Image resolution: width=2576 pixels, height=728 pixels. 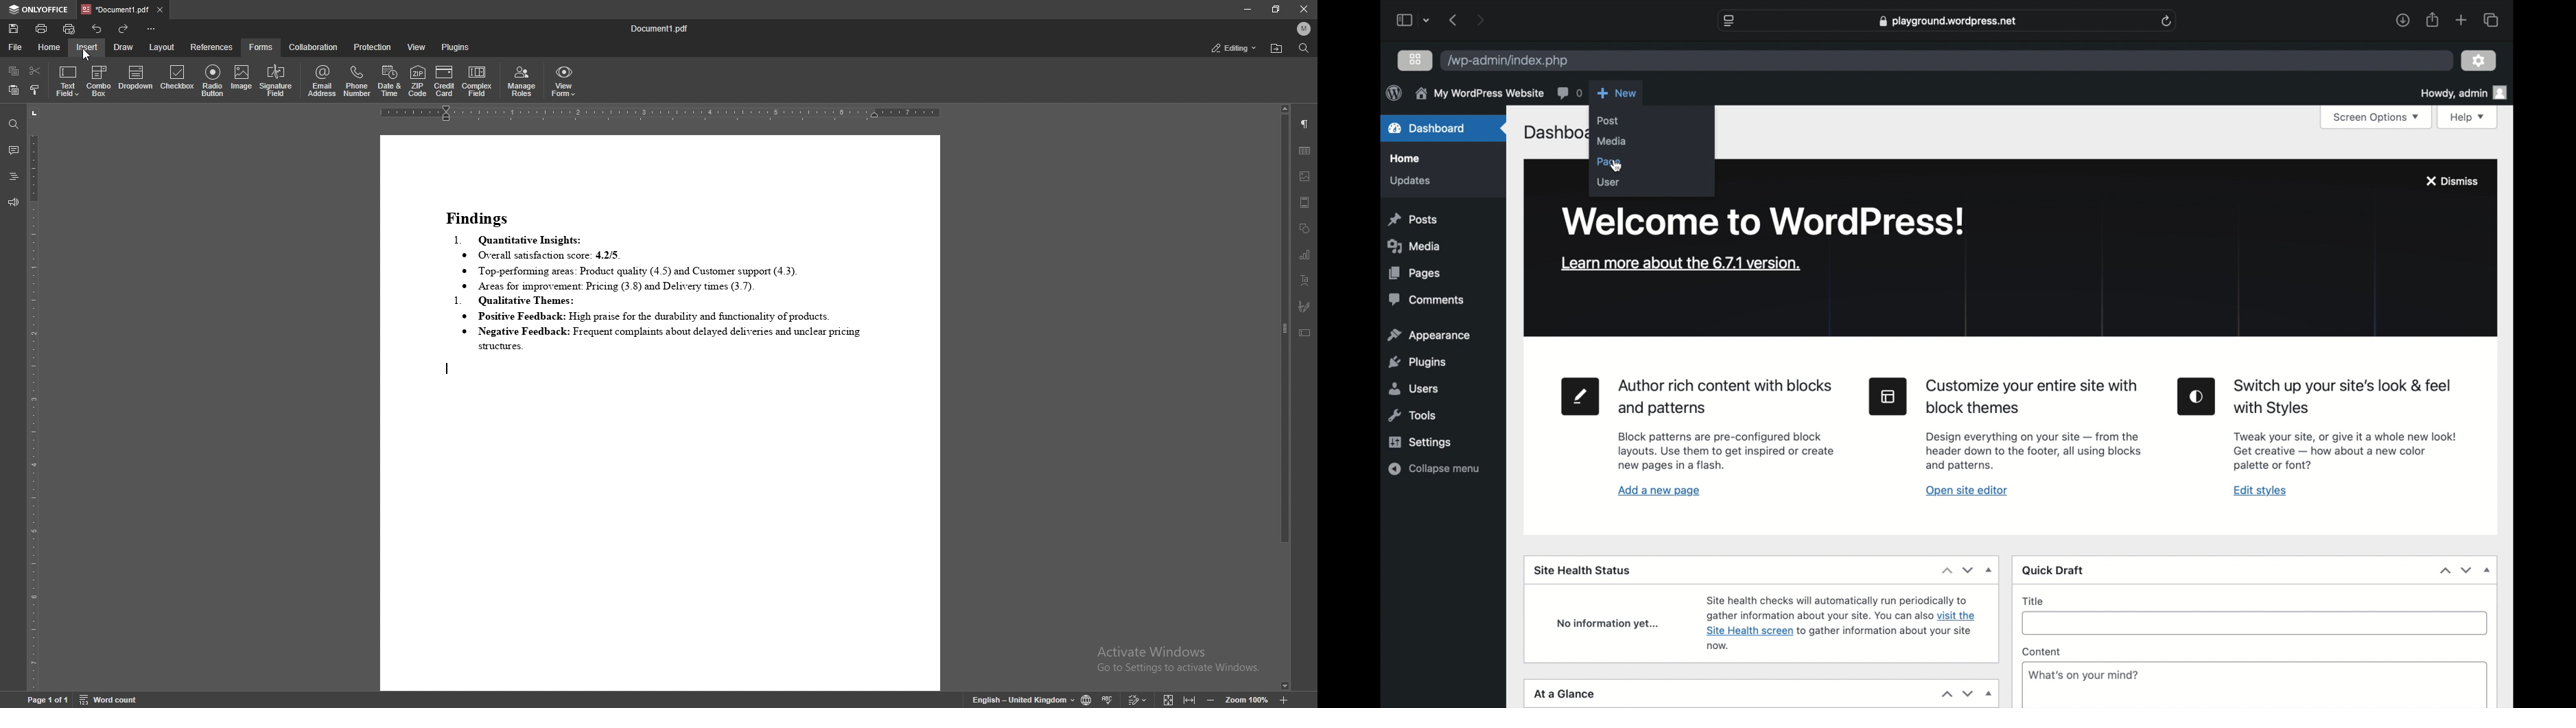 I want to click on cursor, so click(x=90, y=54).